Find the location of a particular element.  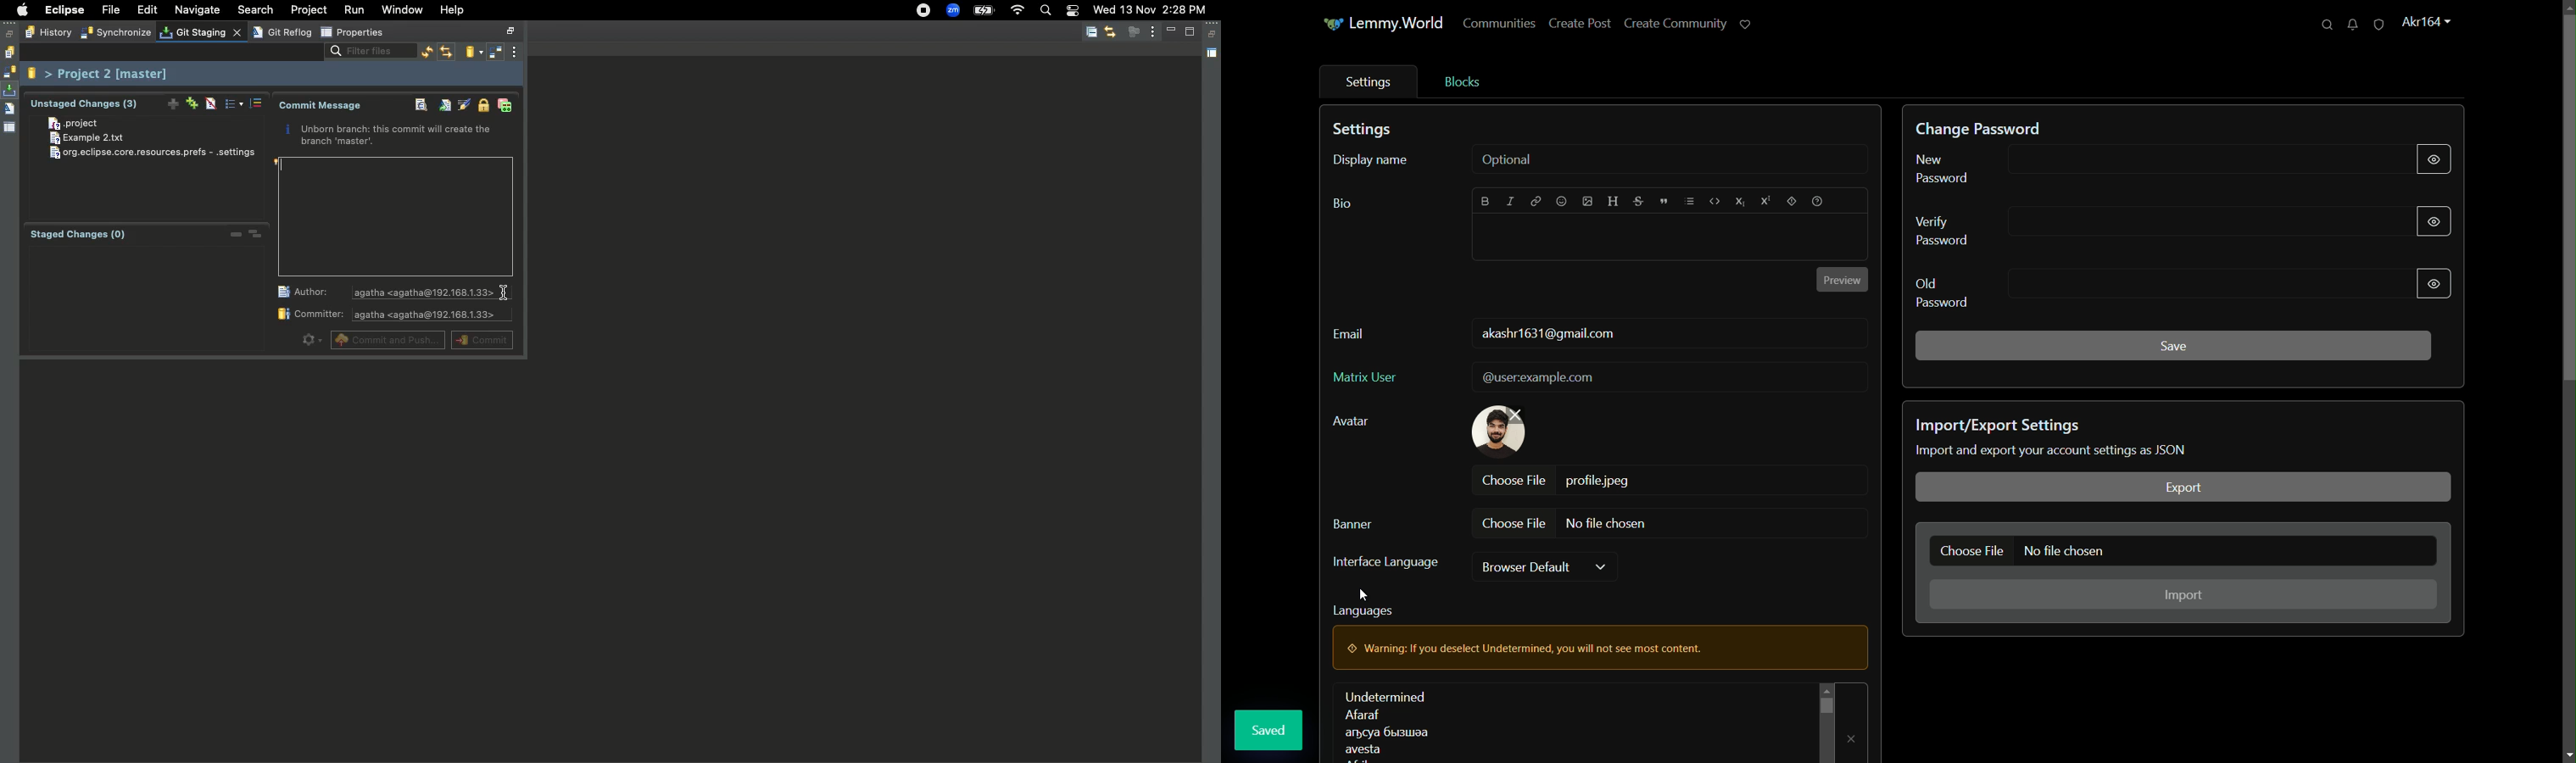

matrix user is located at coordinates (1364, 376).